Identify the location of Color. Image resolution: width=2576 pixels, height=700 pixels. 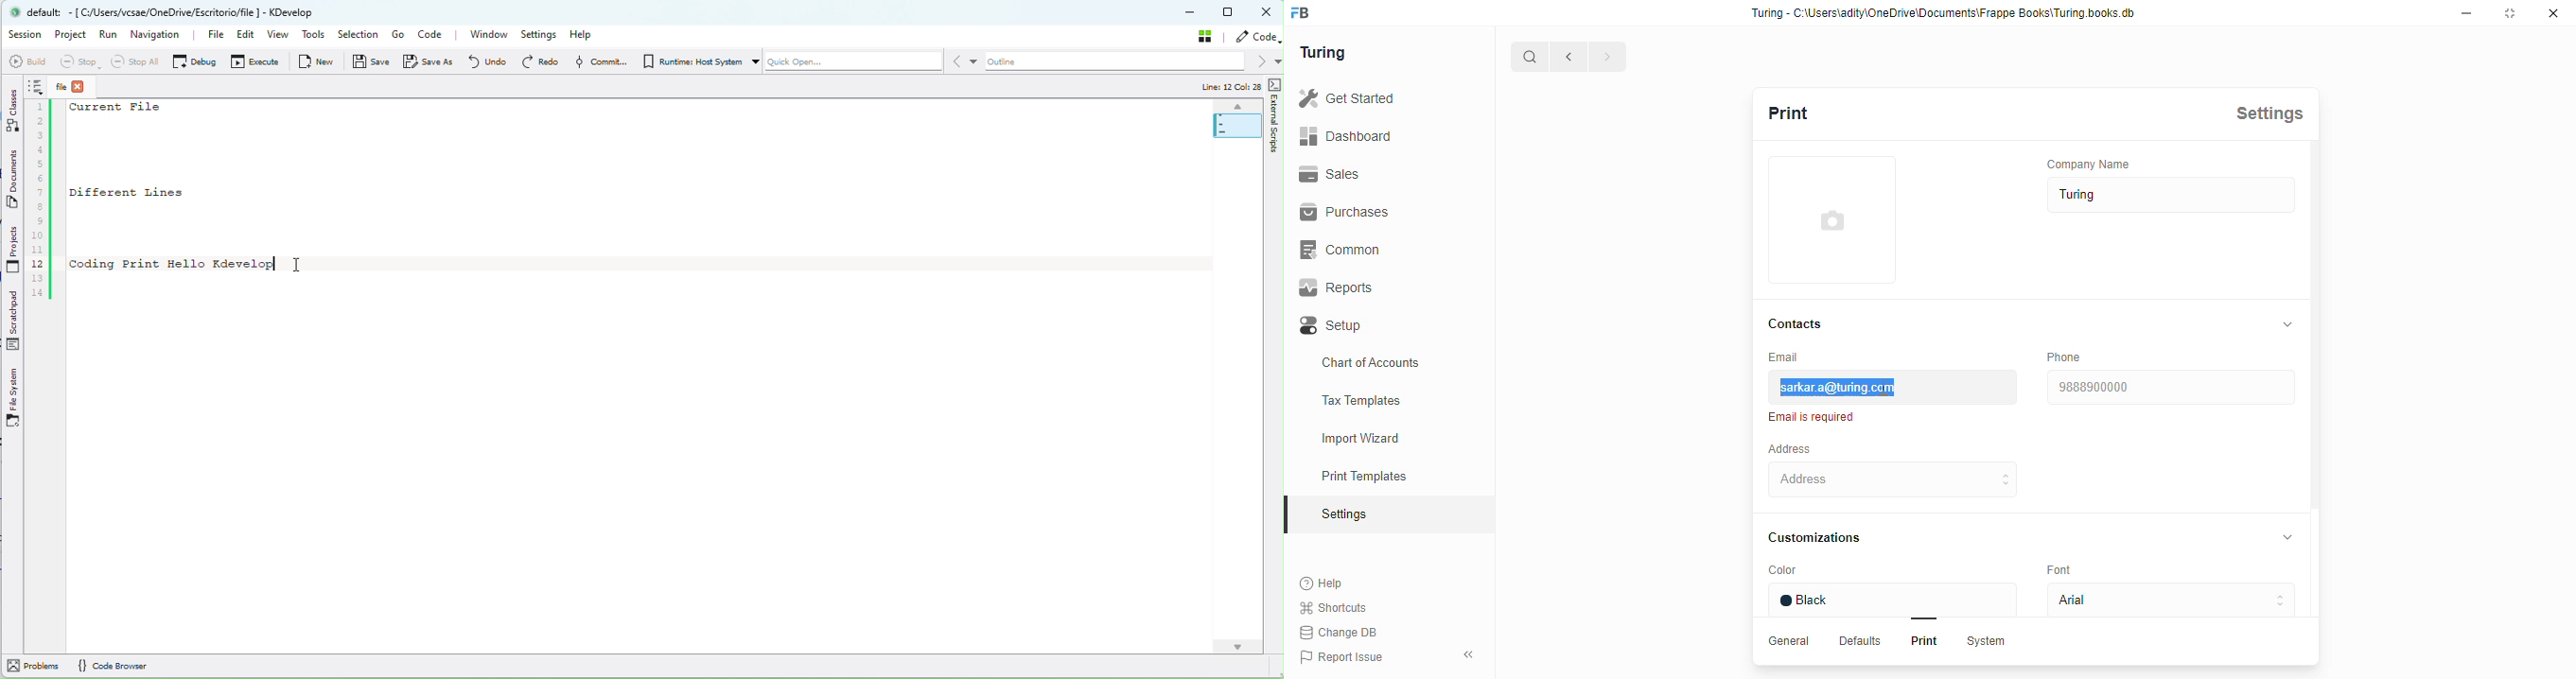
(1818, 571).